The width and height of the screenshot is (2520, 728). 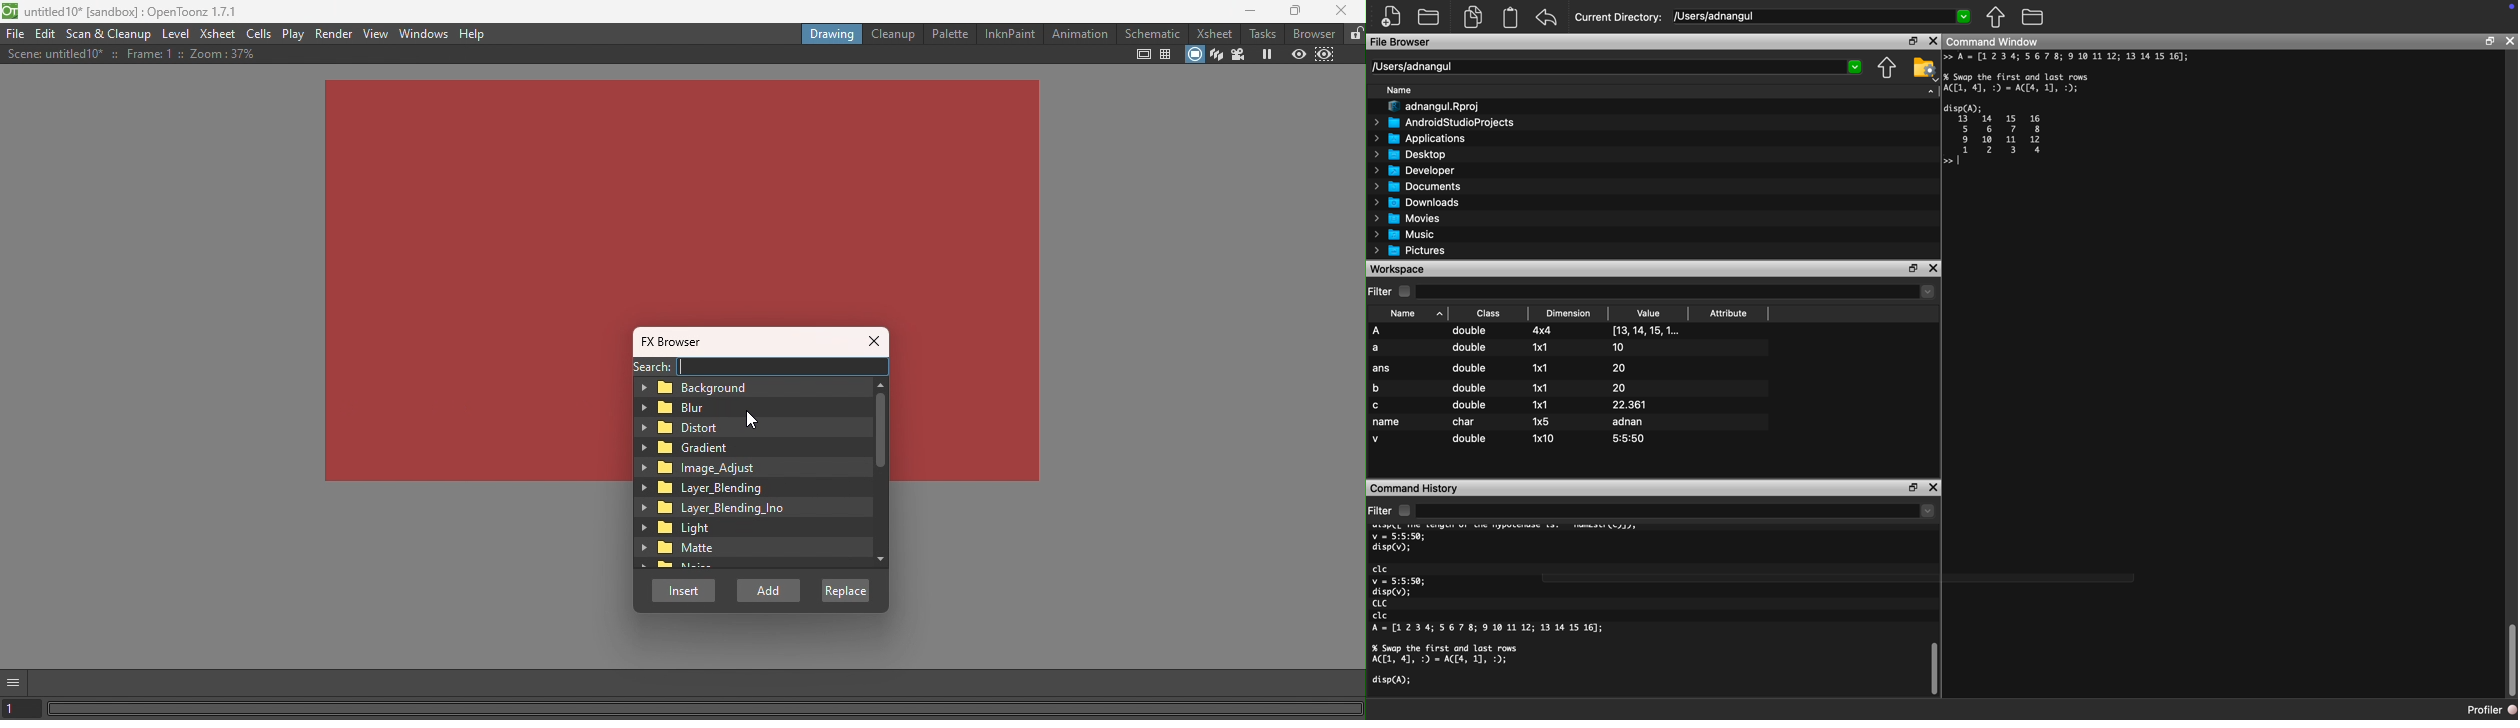 What do you see at coordinates (176, 35) in the screenshot?
I see `Level` at bounding box center [176, 35].